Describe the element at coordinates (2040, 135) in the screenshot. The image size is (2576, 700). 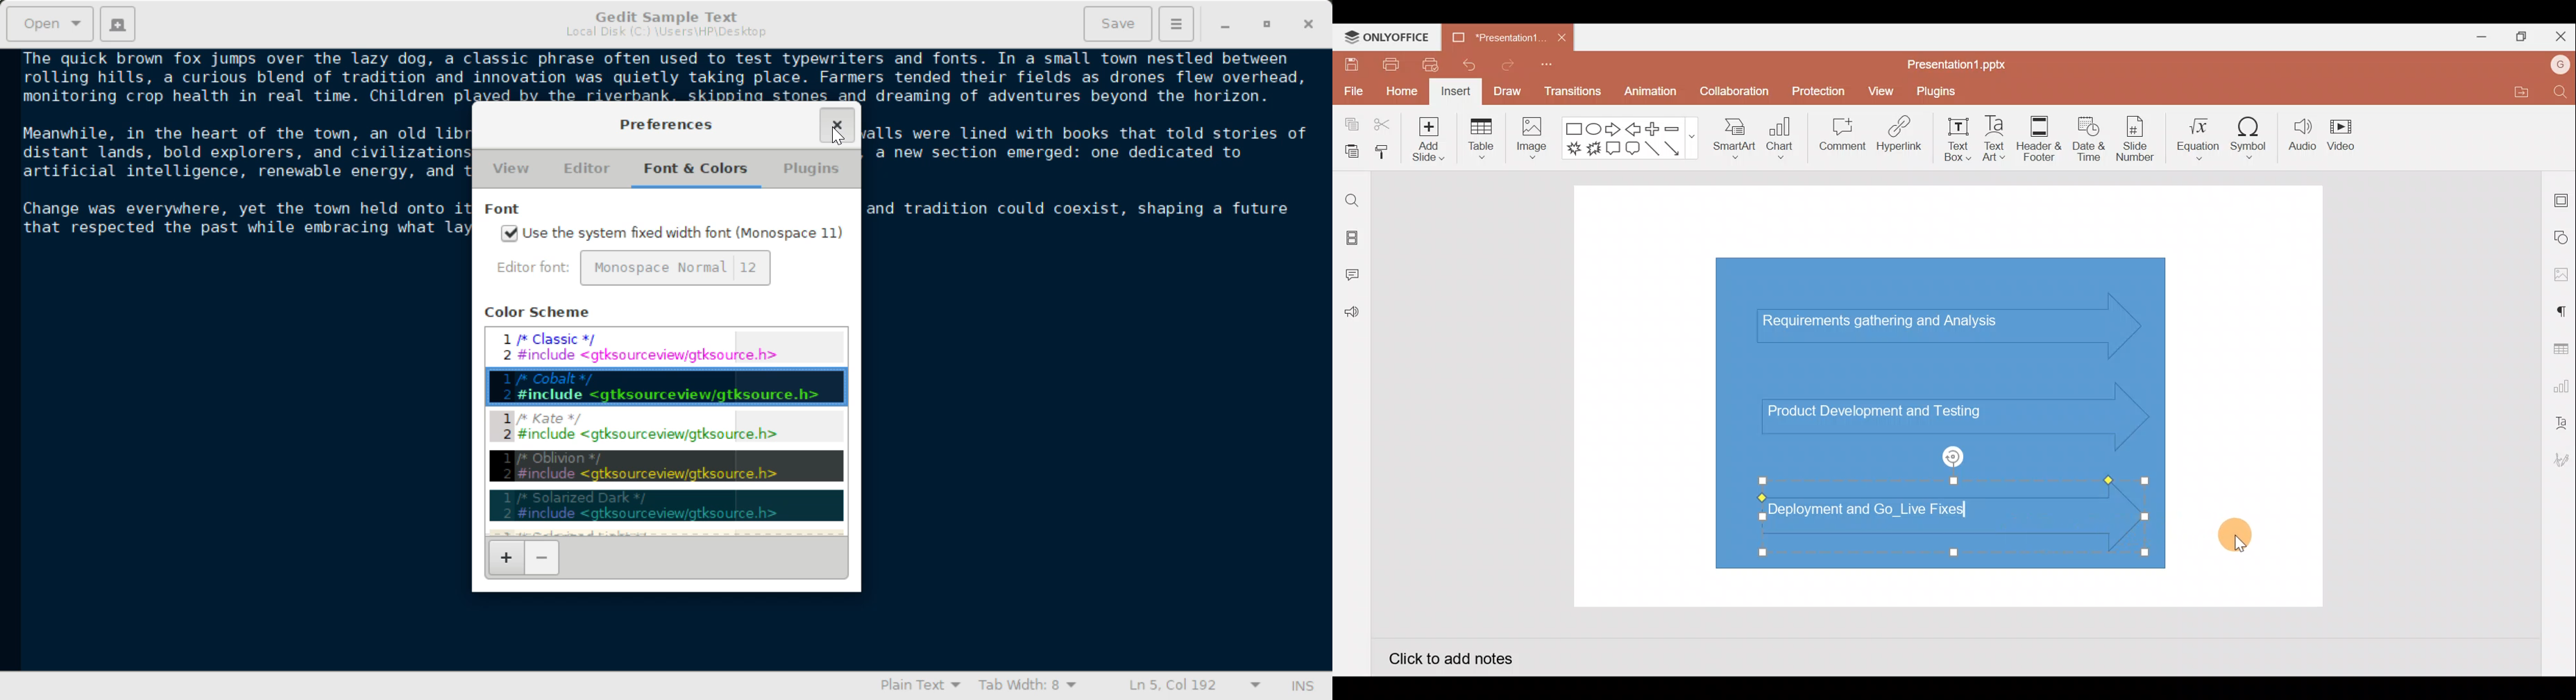
I see `Header & footer` at that location.